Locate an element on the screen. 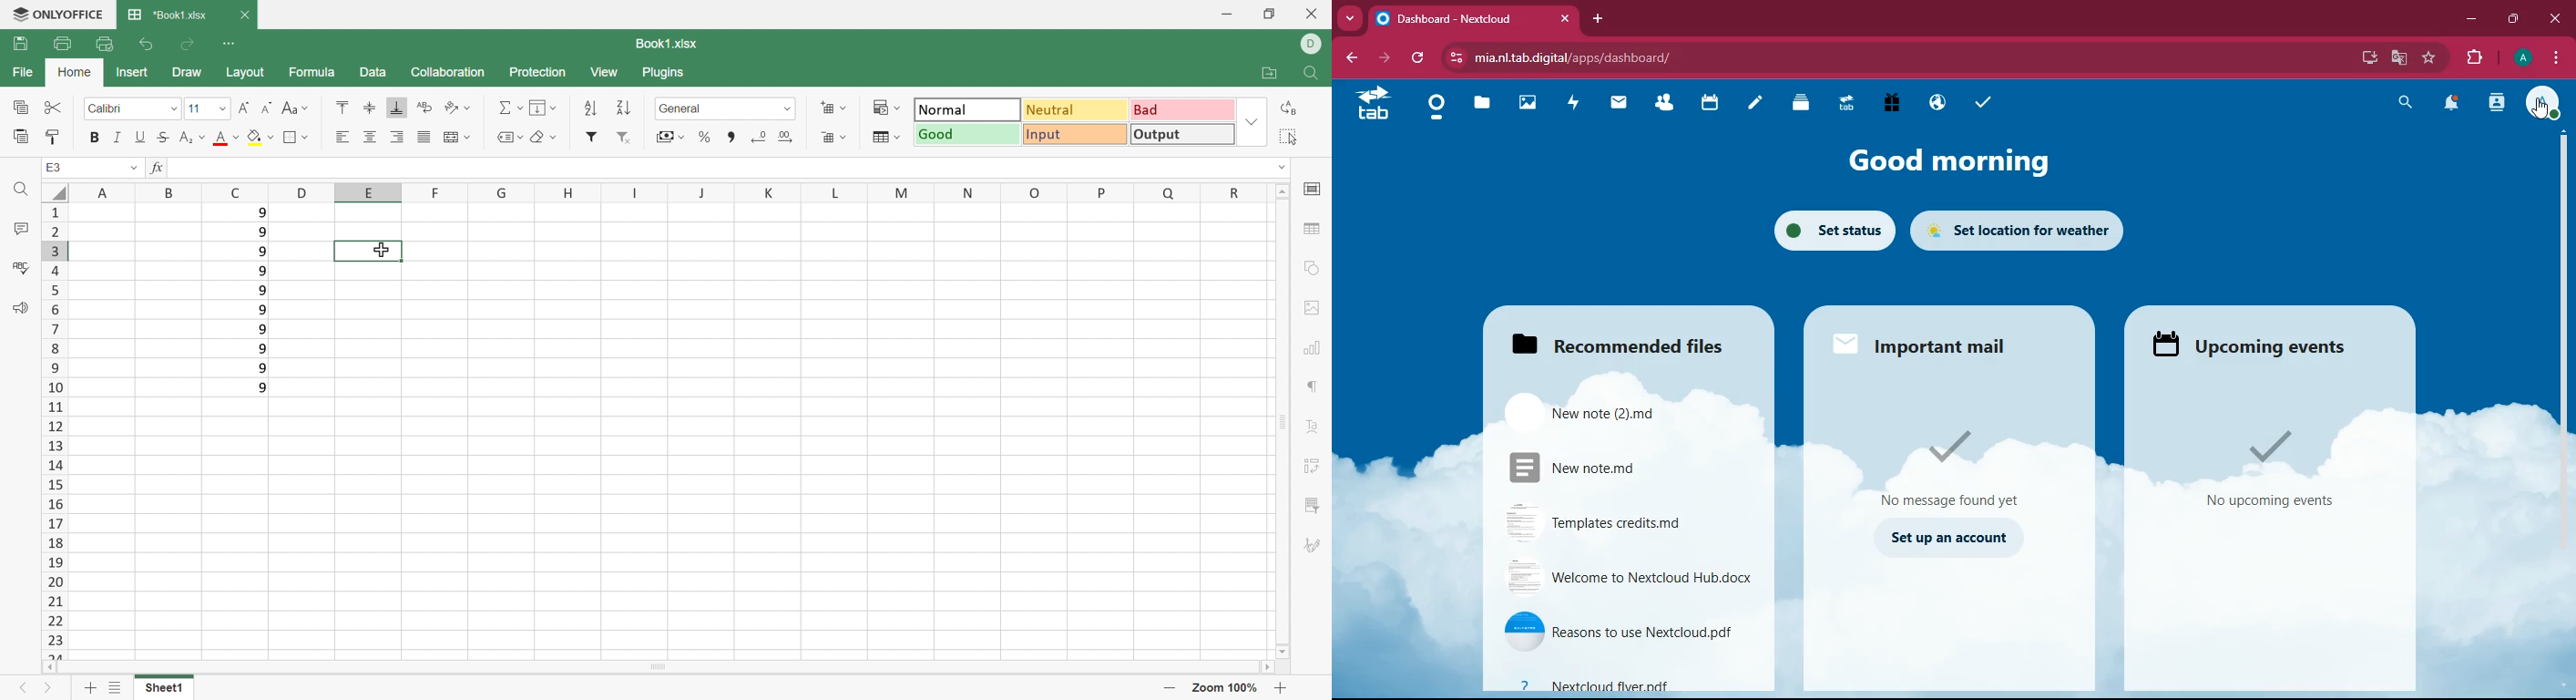 This screenshot has width=2576, height=700. Format table as template is located at coordinates (886, 137).